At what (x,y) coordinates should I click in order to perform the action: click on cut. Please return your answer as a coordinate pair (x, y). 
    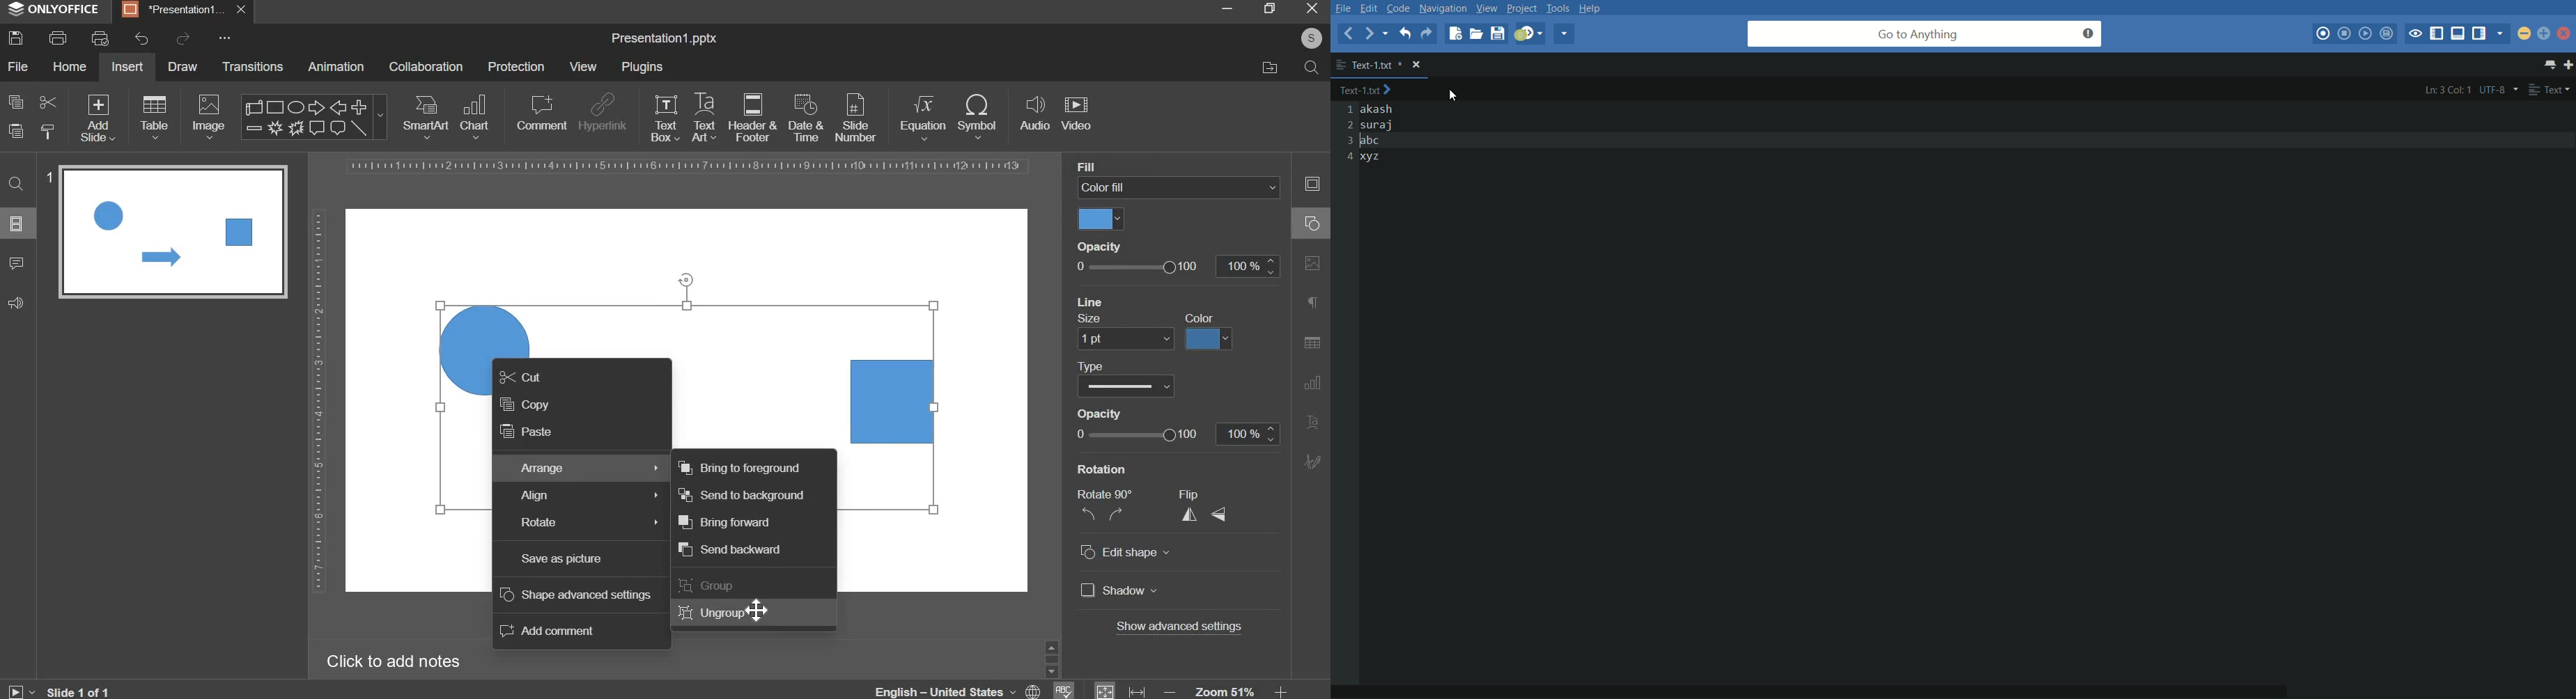
    Looking at the image, I should click on (520, 376).